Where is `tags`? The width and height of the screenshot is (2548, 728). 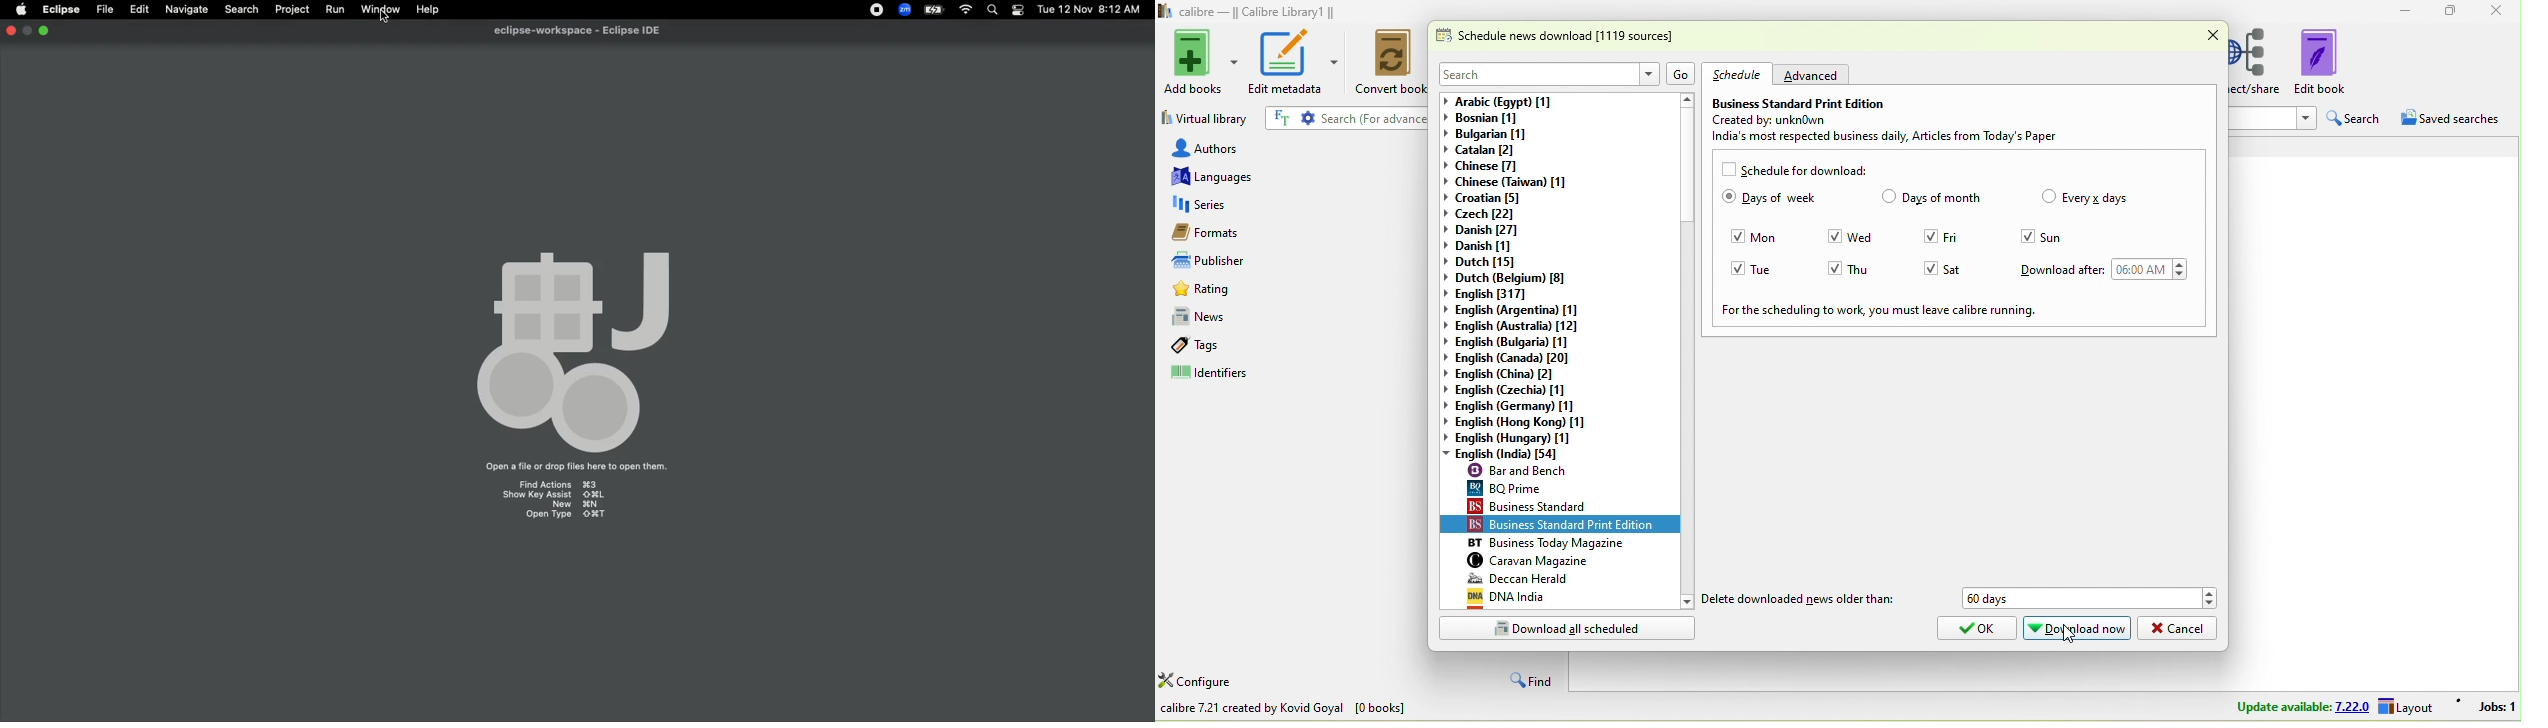
tags is located at coordinates (1295, 349).